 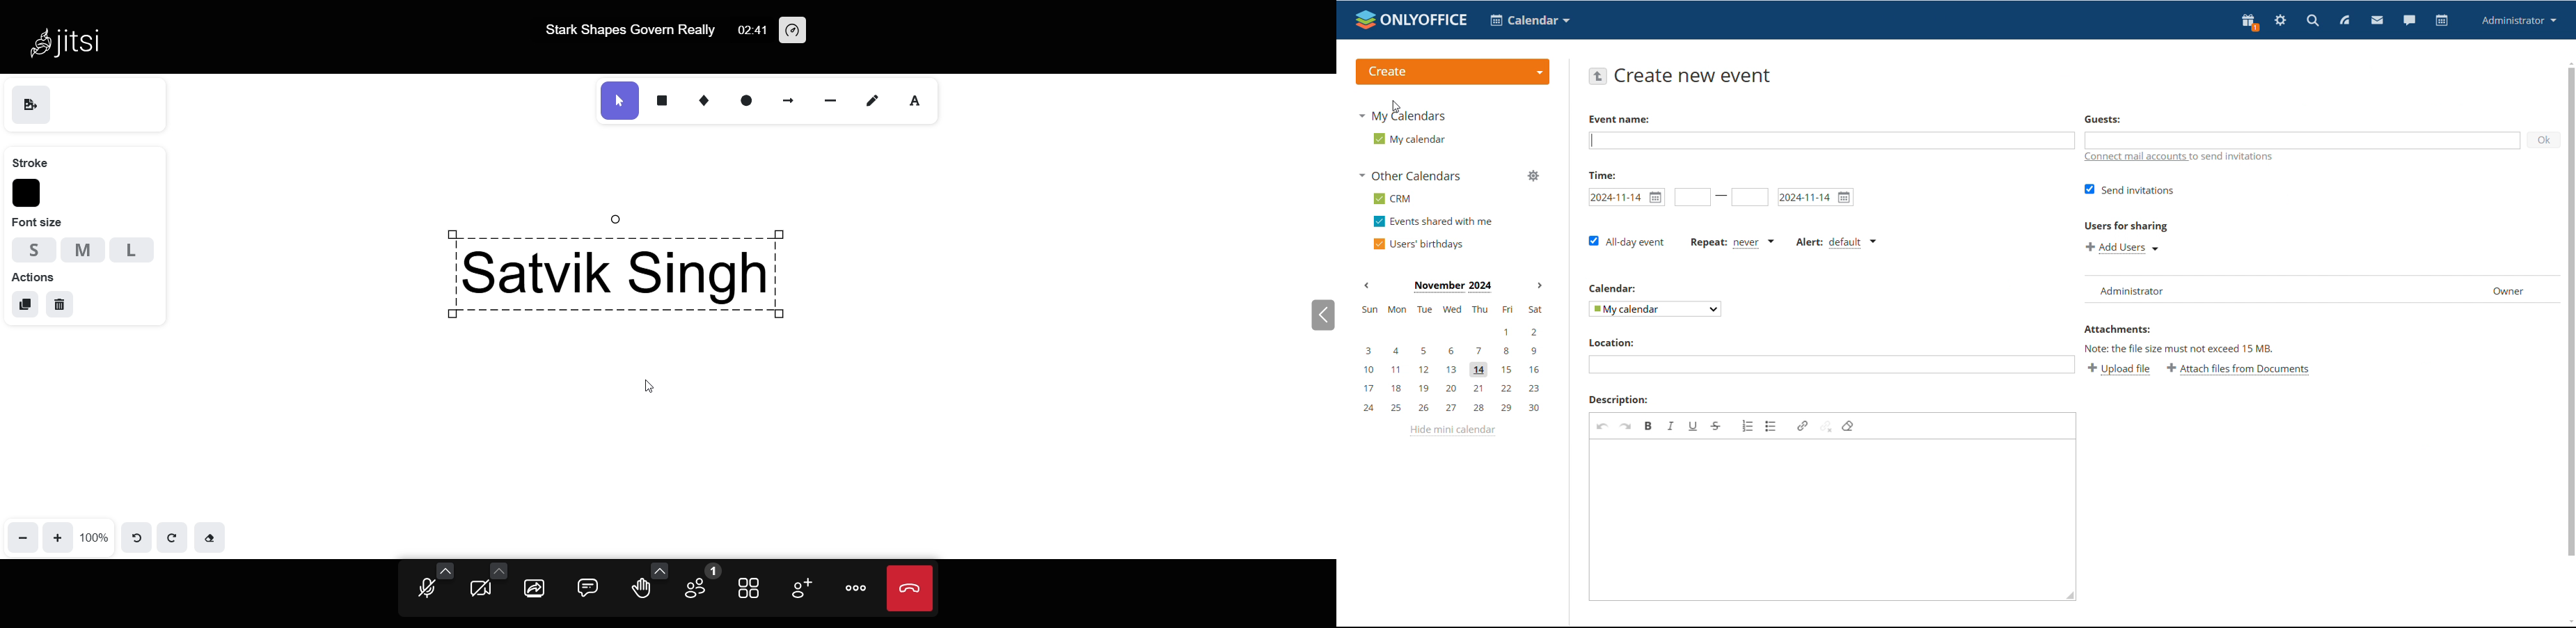 I want to click on my calendar, so click(x=1408, y=139).